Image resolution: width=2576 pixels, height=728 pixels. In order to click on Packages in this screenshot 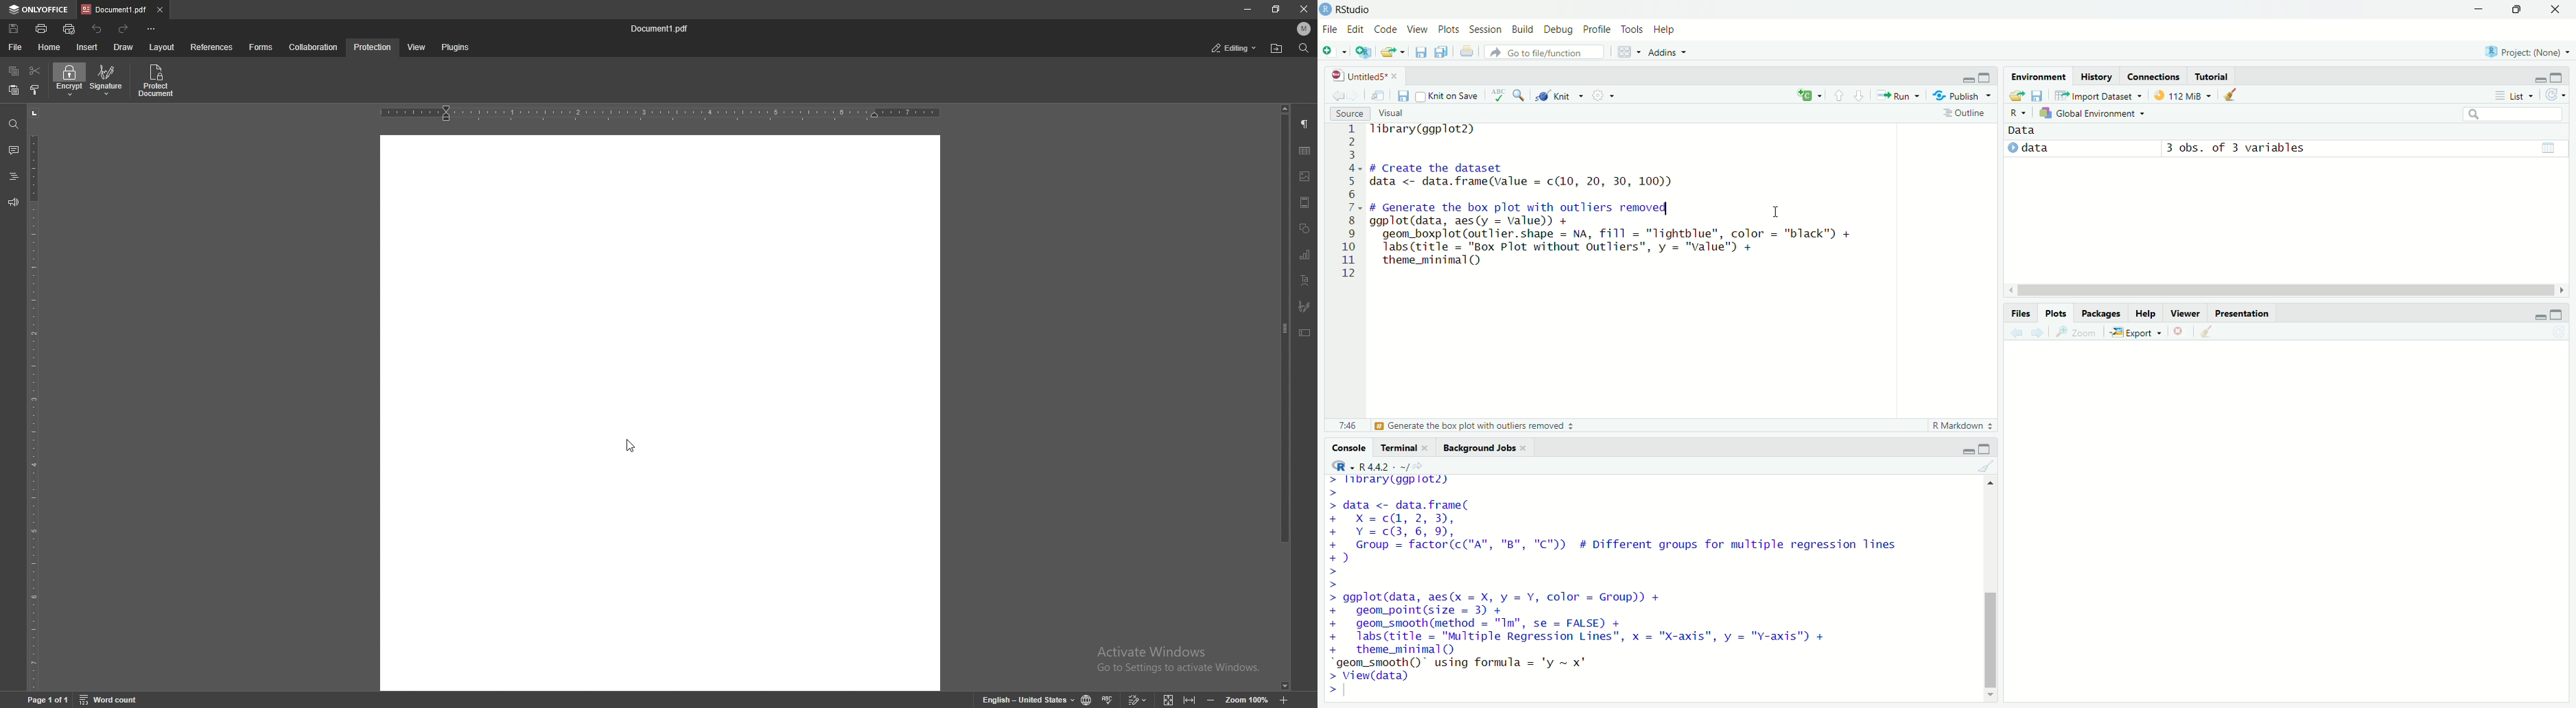, I will do `click(2099, 313)`.